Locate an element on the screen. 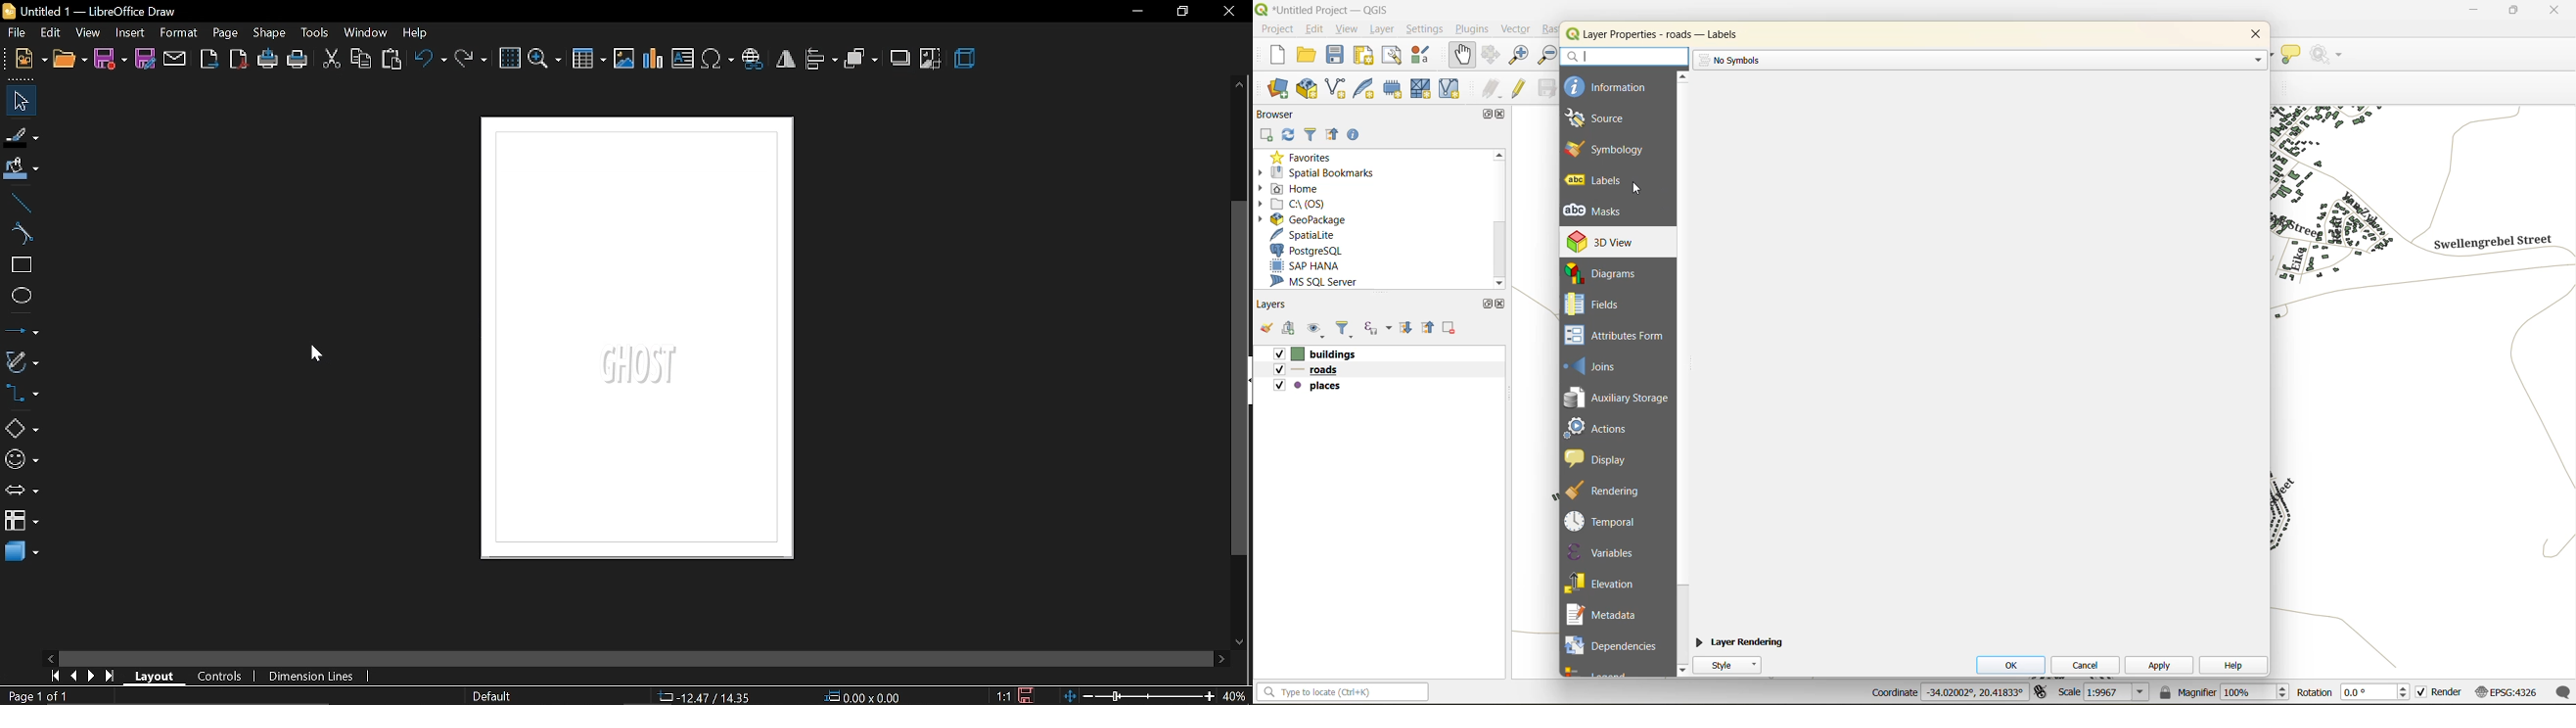 This screenshot has height=728, width=2576. tools is located at coordinates (315, 33).